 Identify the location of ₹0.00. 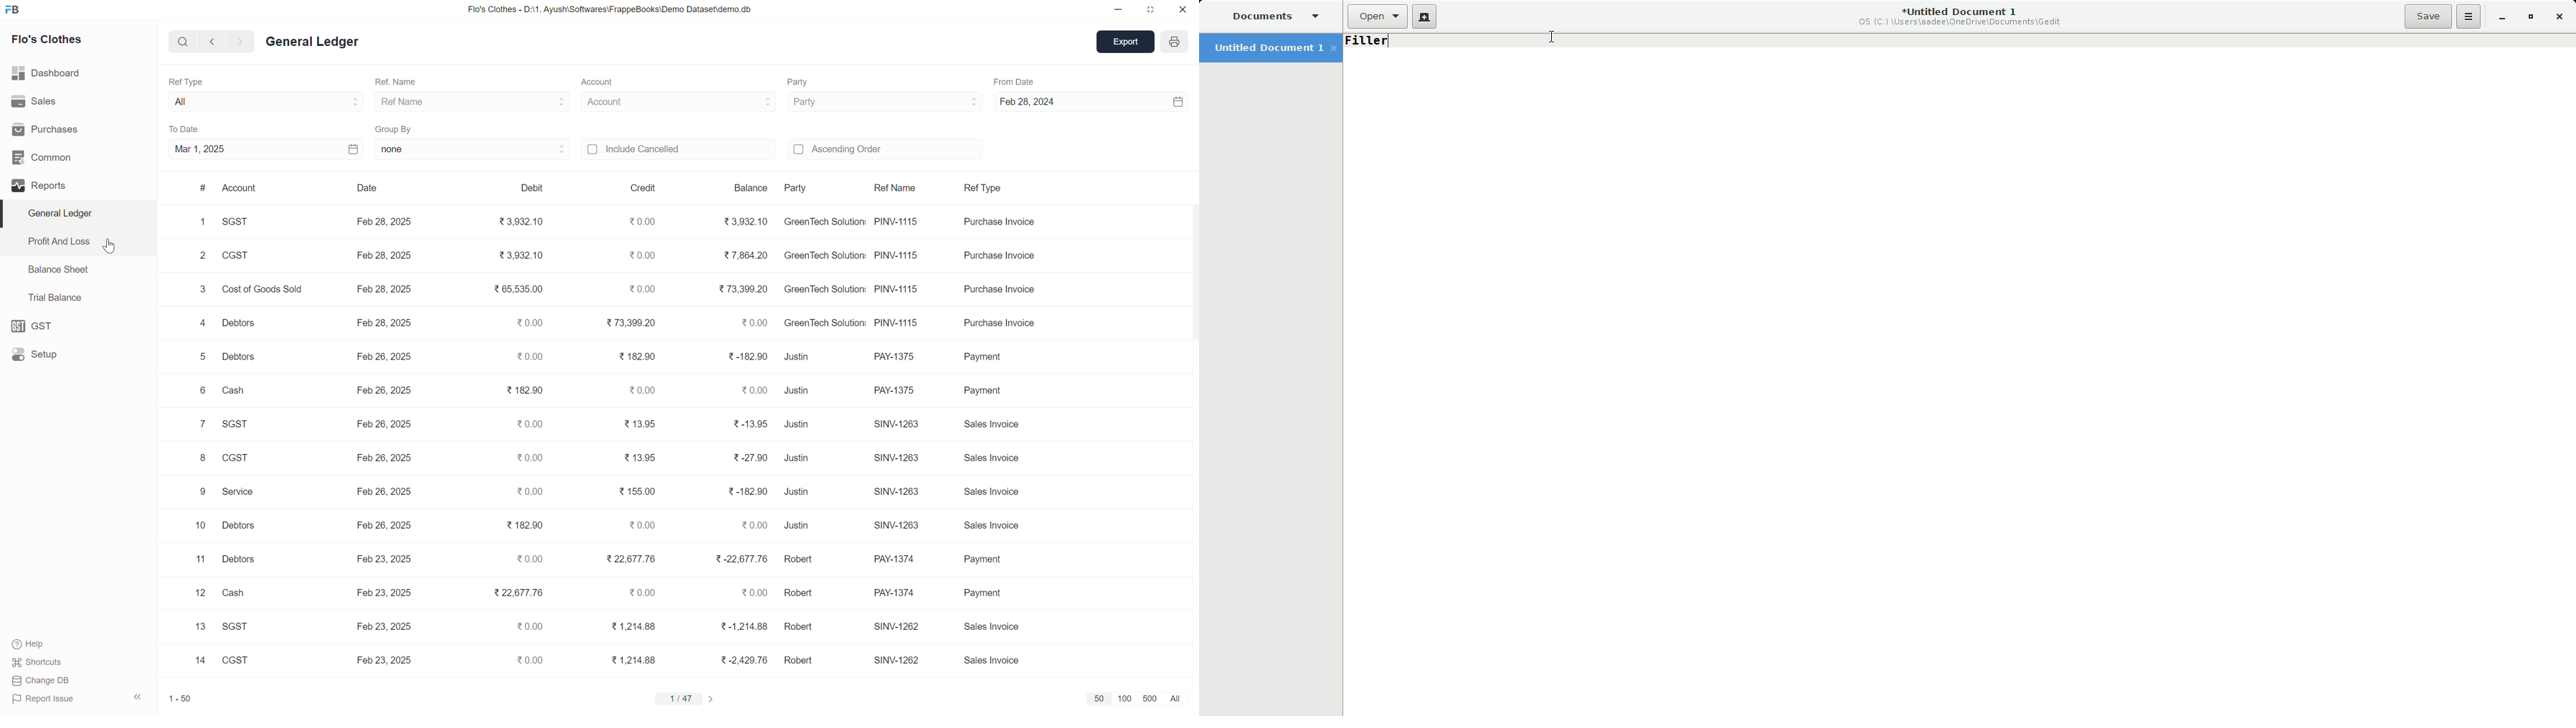
(526, 357).